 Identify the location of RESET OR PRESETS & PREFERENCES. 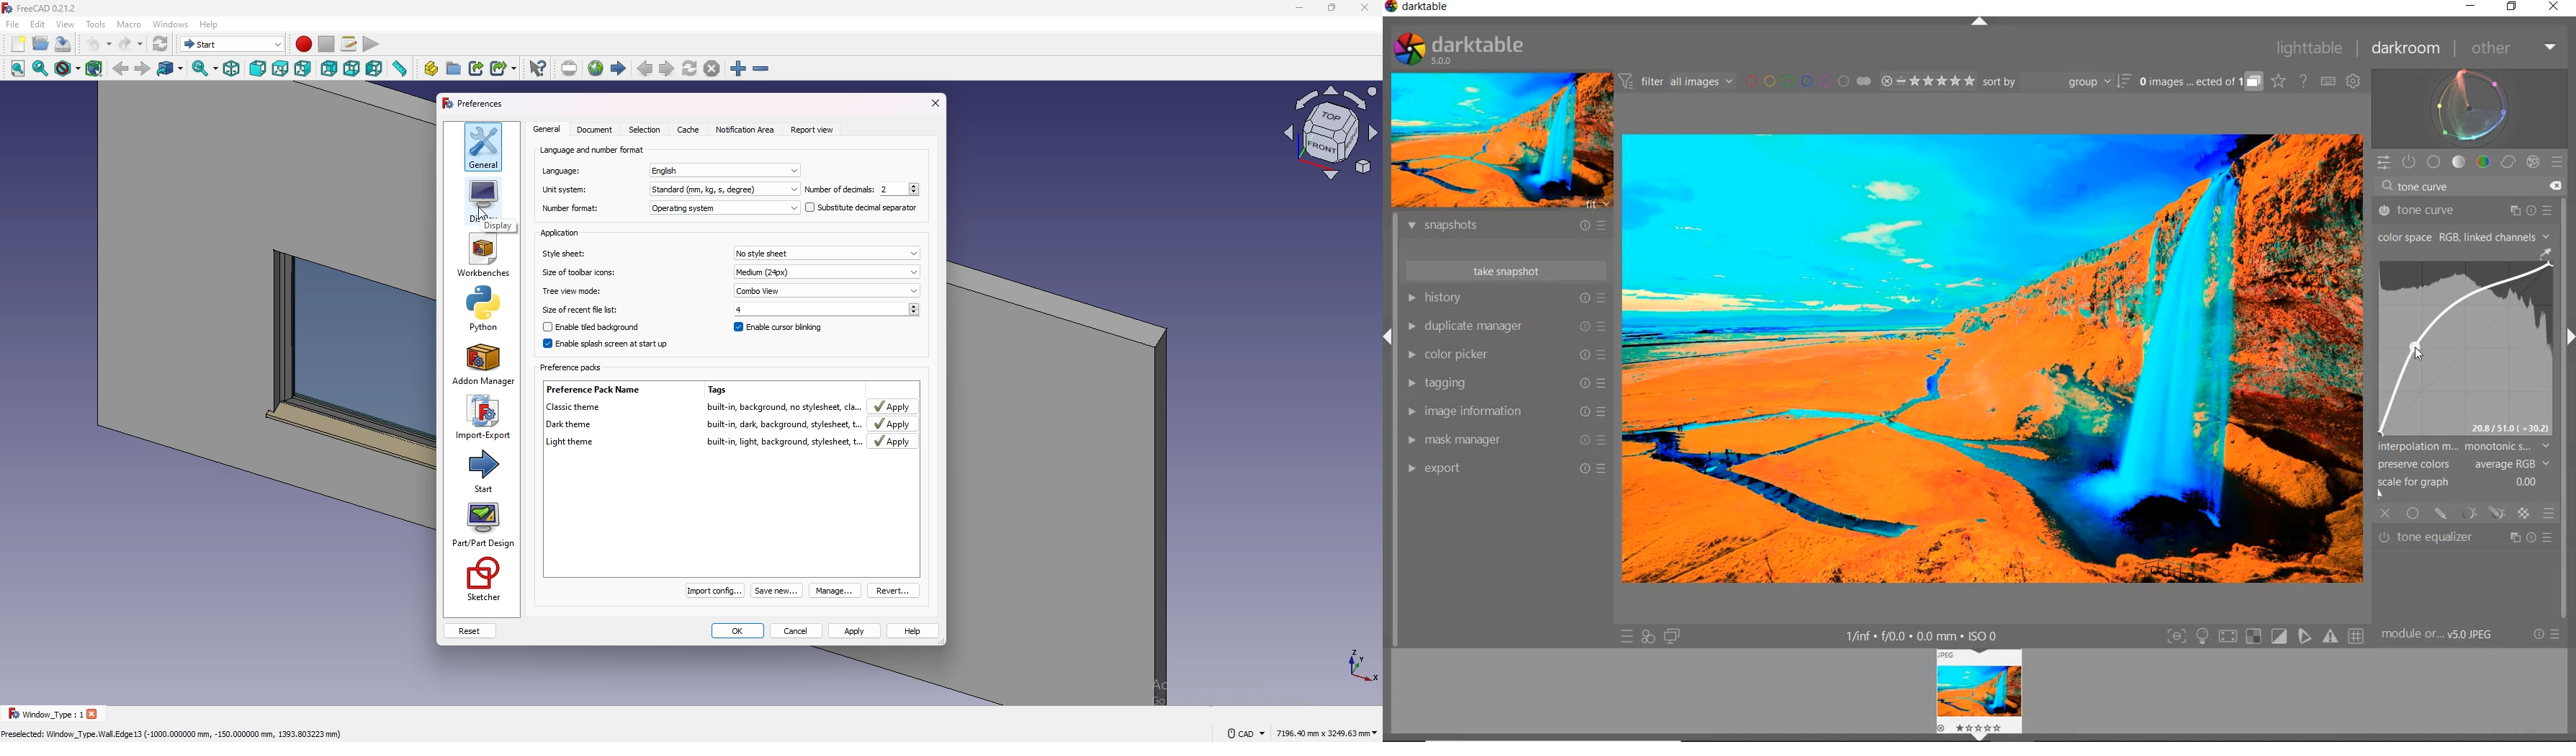
(2546, 635).